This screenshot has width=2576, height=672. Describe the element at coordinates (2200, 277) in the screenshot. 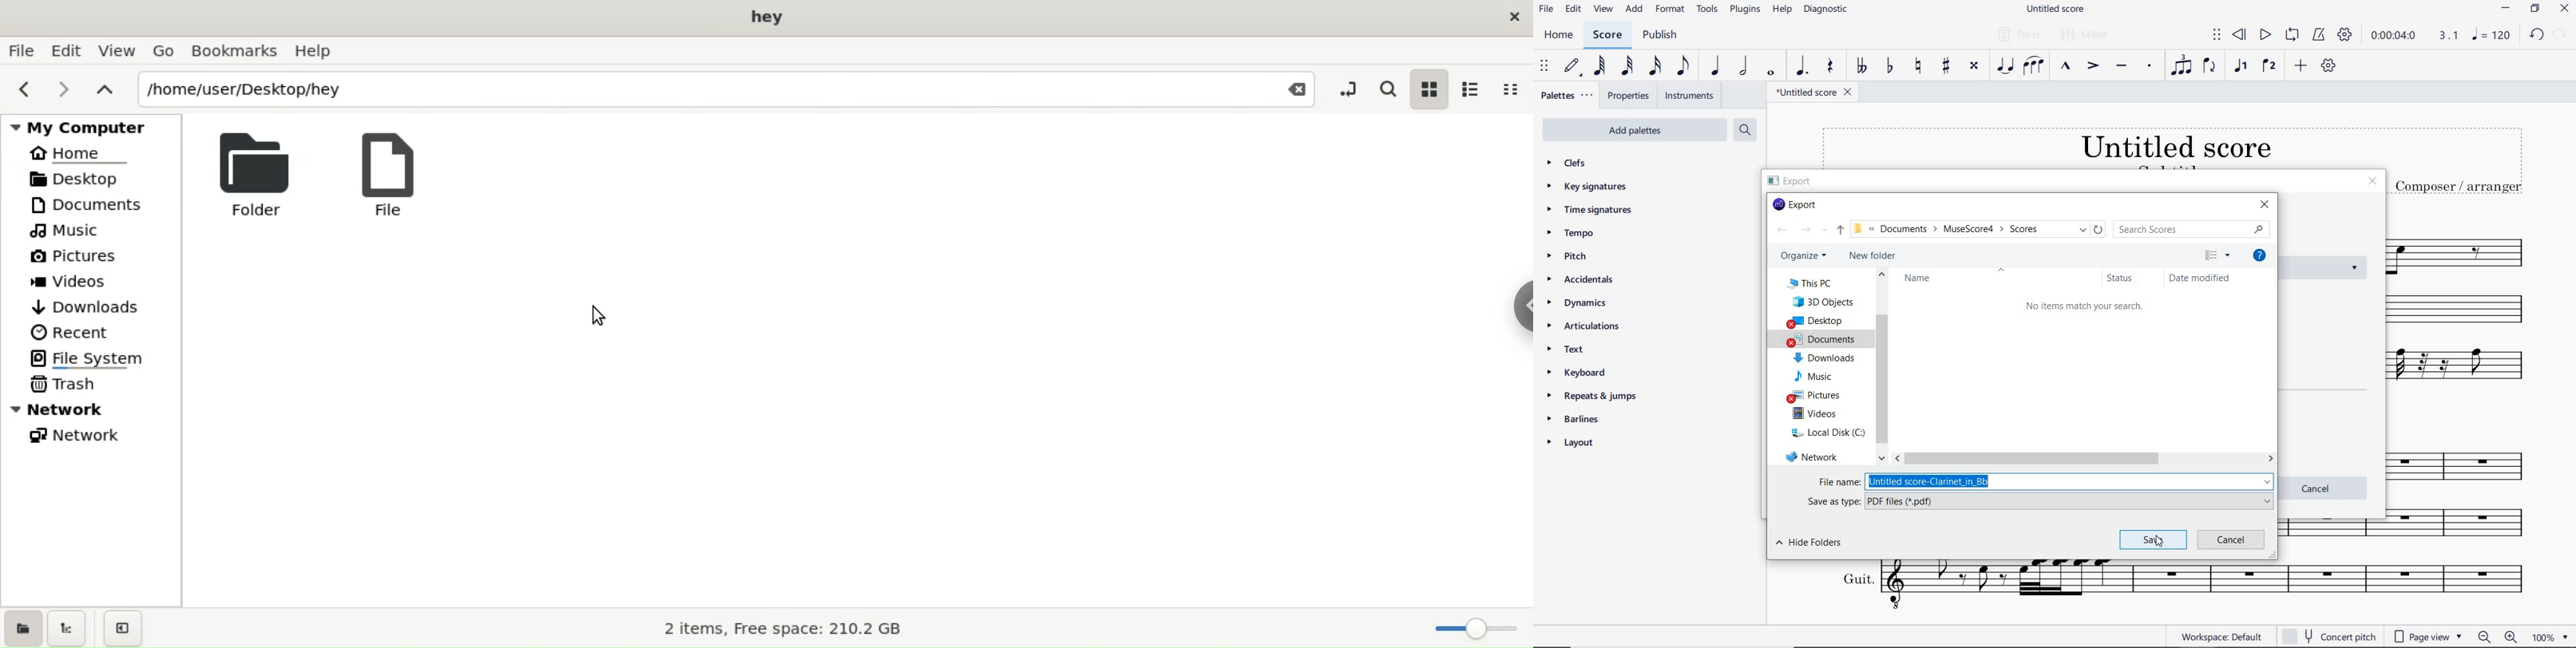

I see `DATE MODIFIED` at that location.